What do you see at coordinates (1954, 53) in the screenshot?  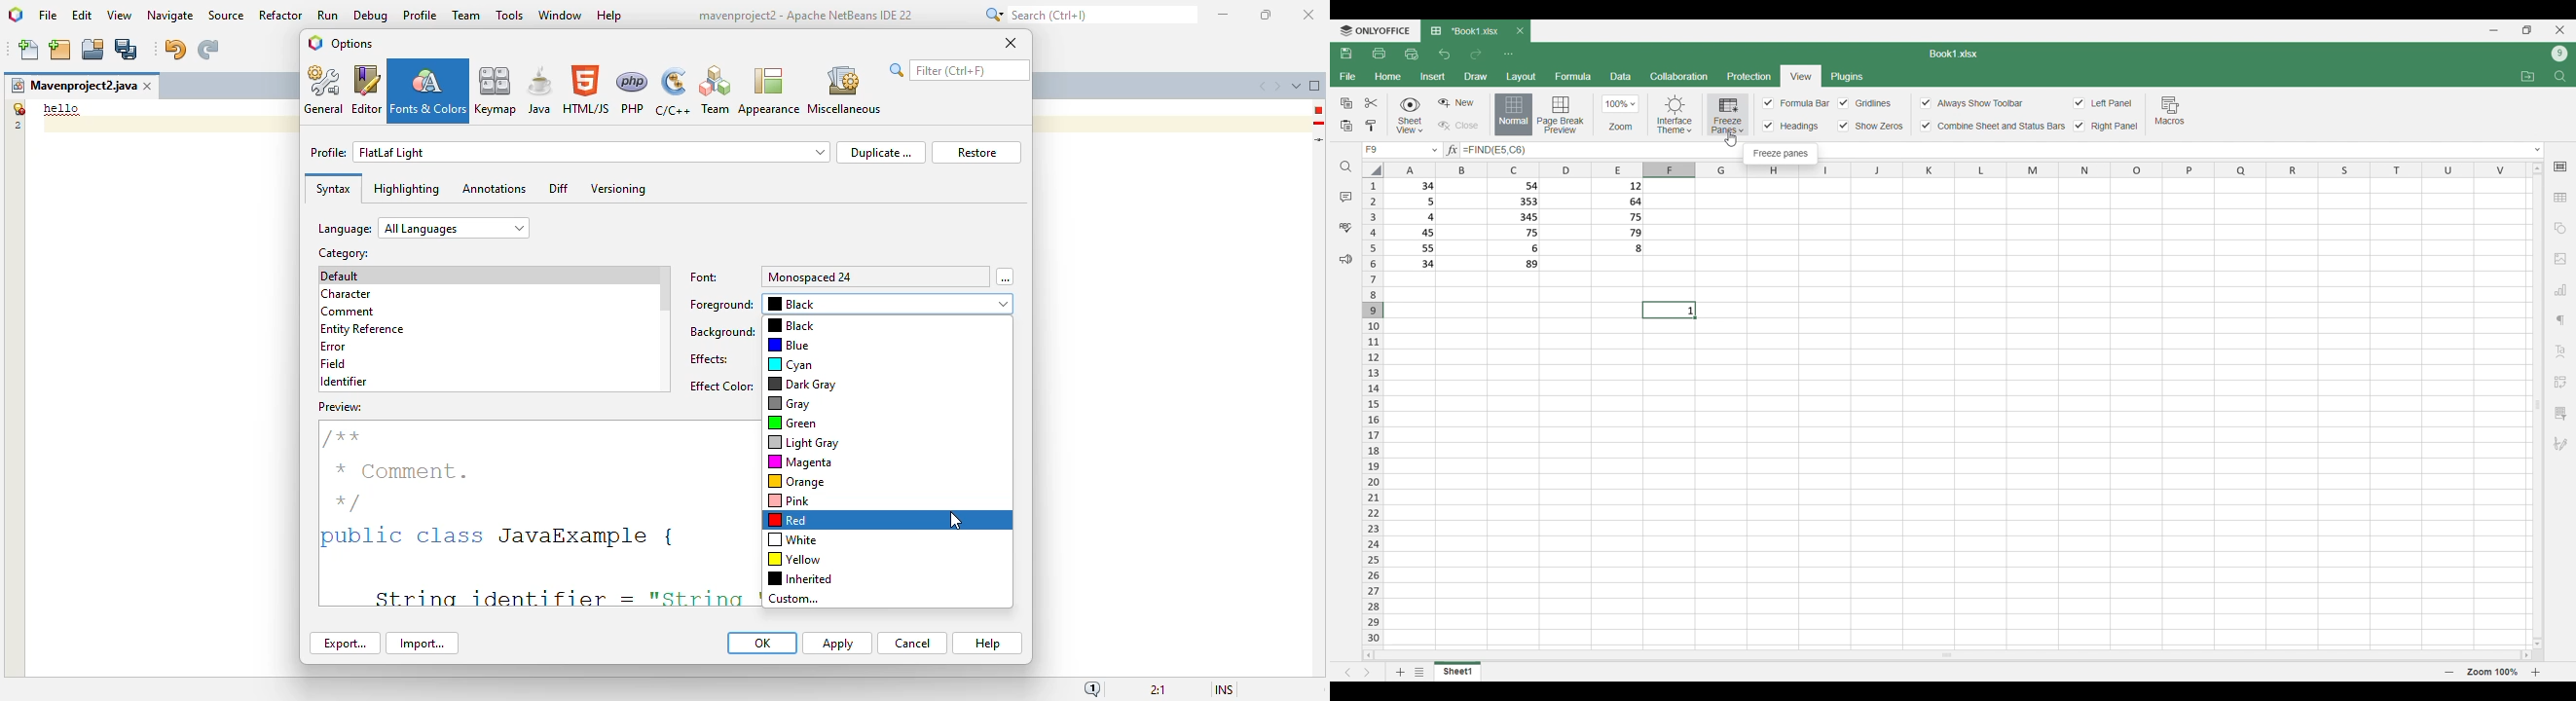 I see `Sheet name` at bounding box center [1954, 53].